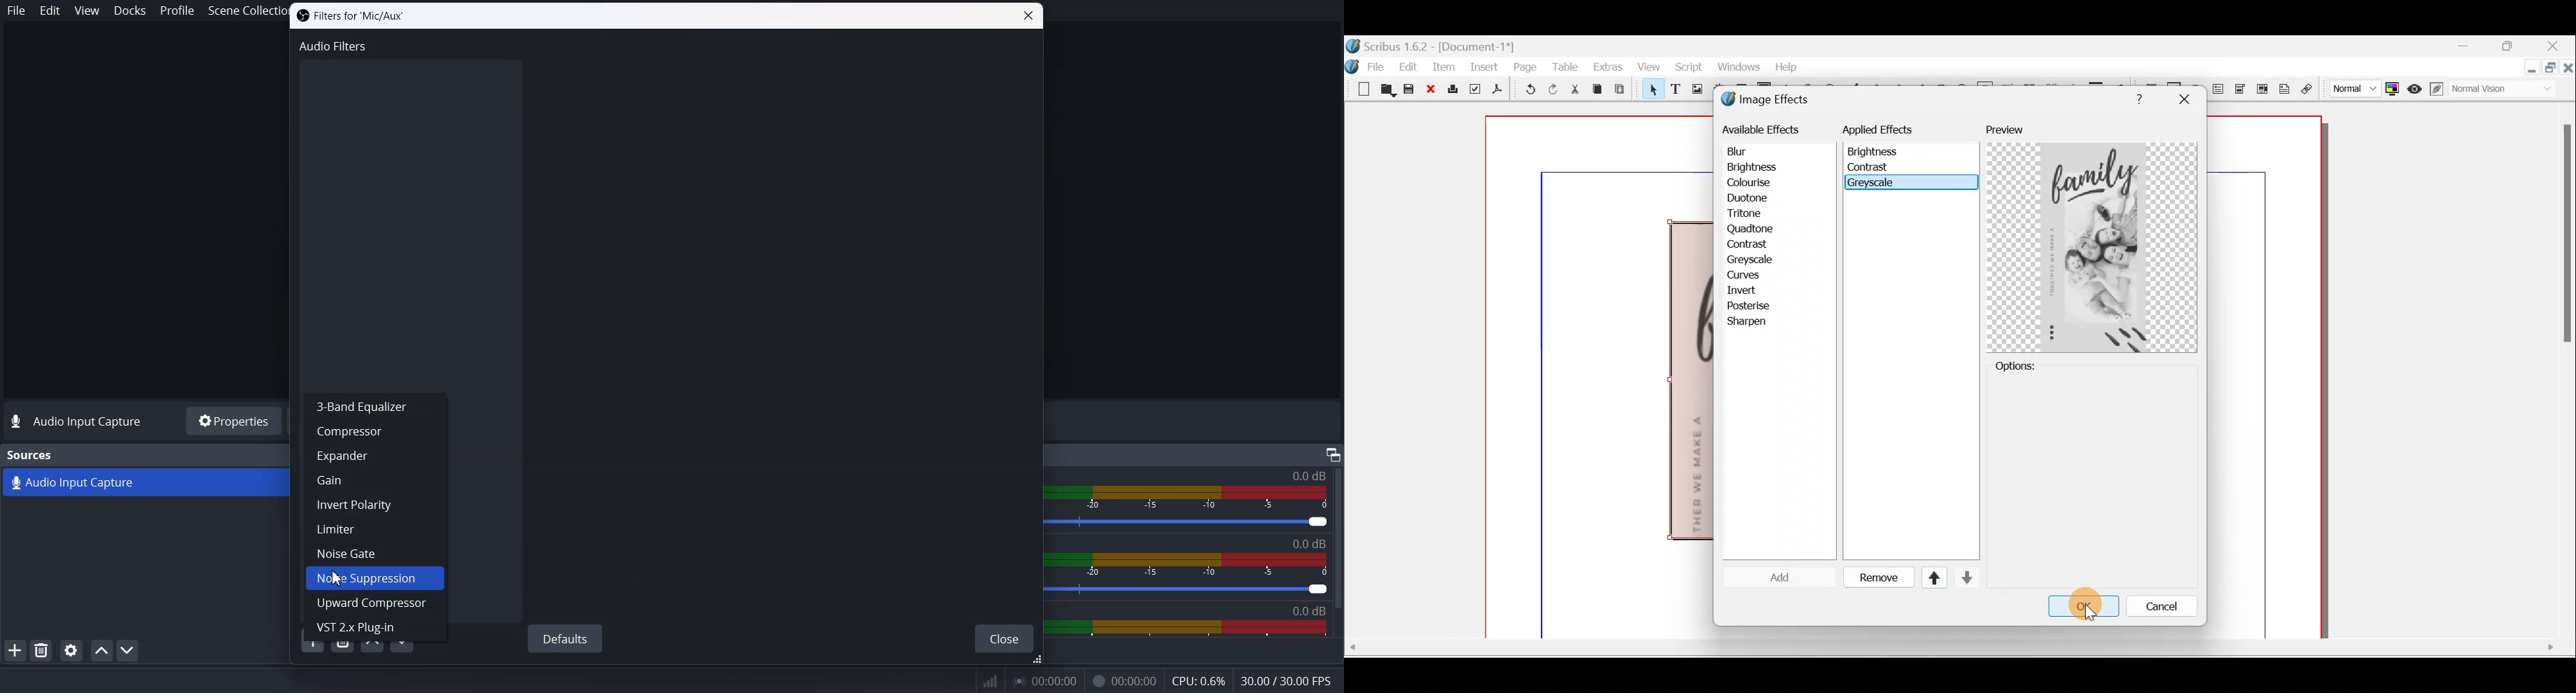 Image resolution: width=2576 pixels, height=700 pixels. Describe the element at coordinates (2349, 90) in the screenshot. I see `Select image preview quality` at that location.